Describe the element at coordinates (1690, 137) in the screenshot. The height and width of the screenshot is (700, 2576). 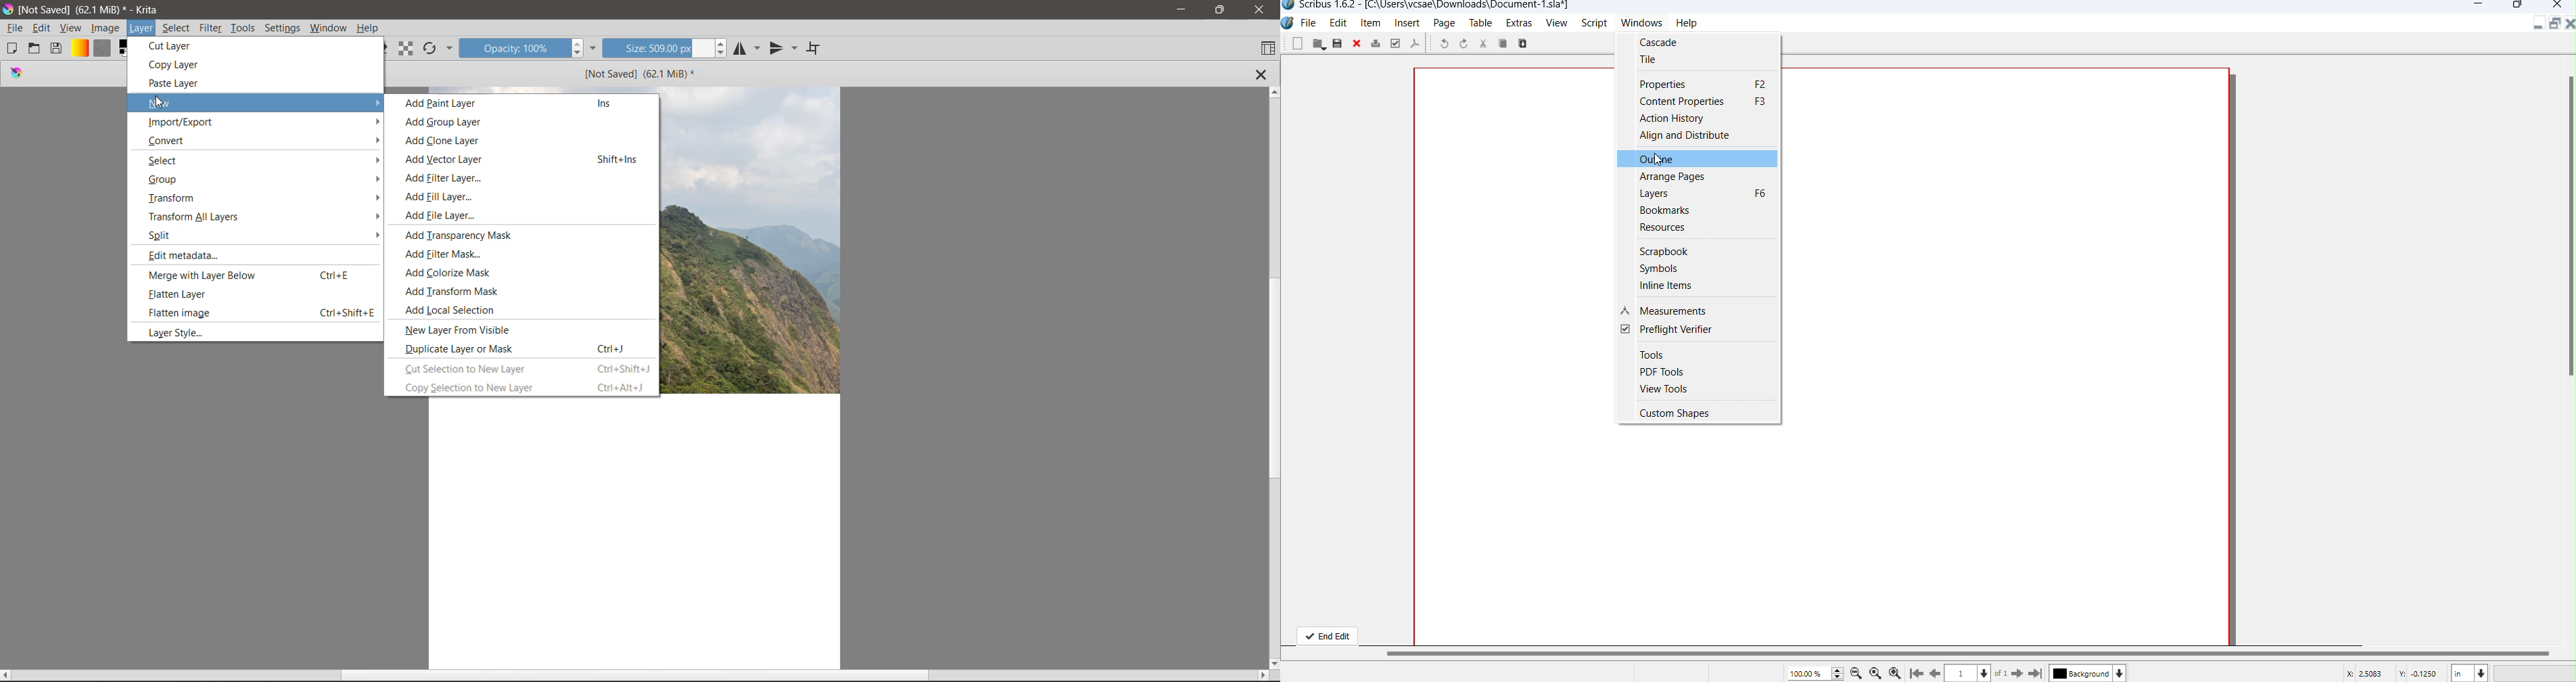
I see `Align and distribute` at that location.